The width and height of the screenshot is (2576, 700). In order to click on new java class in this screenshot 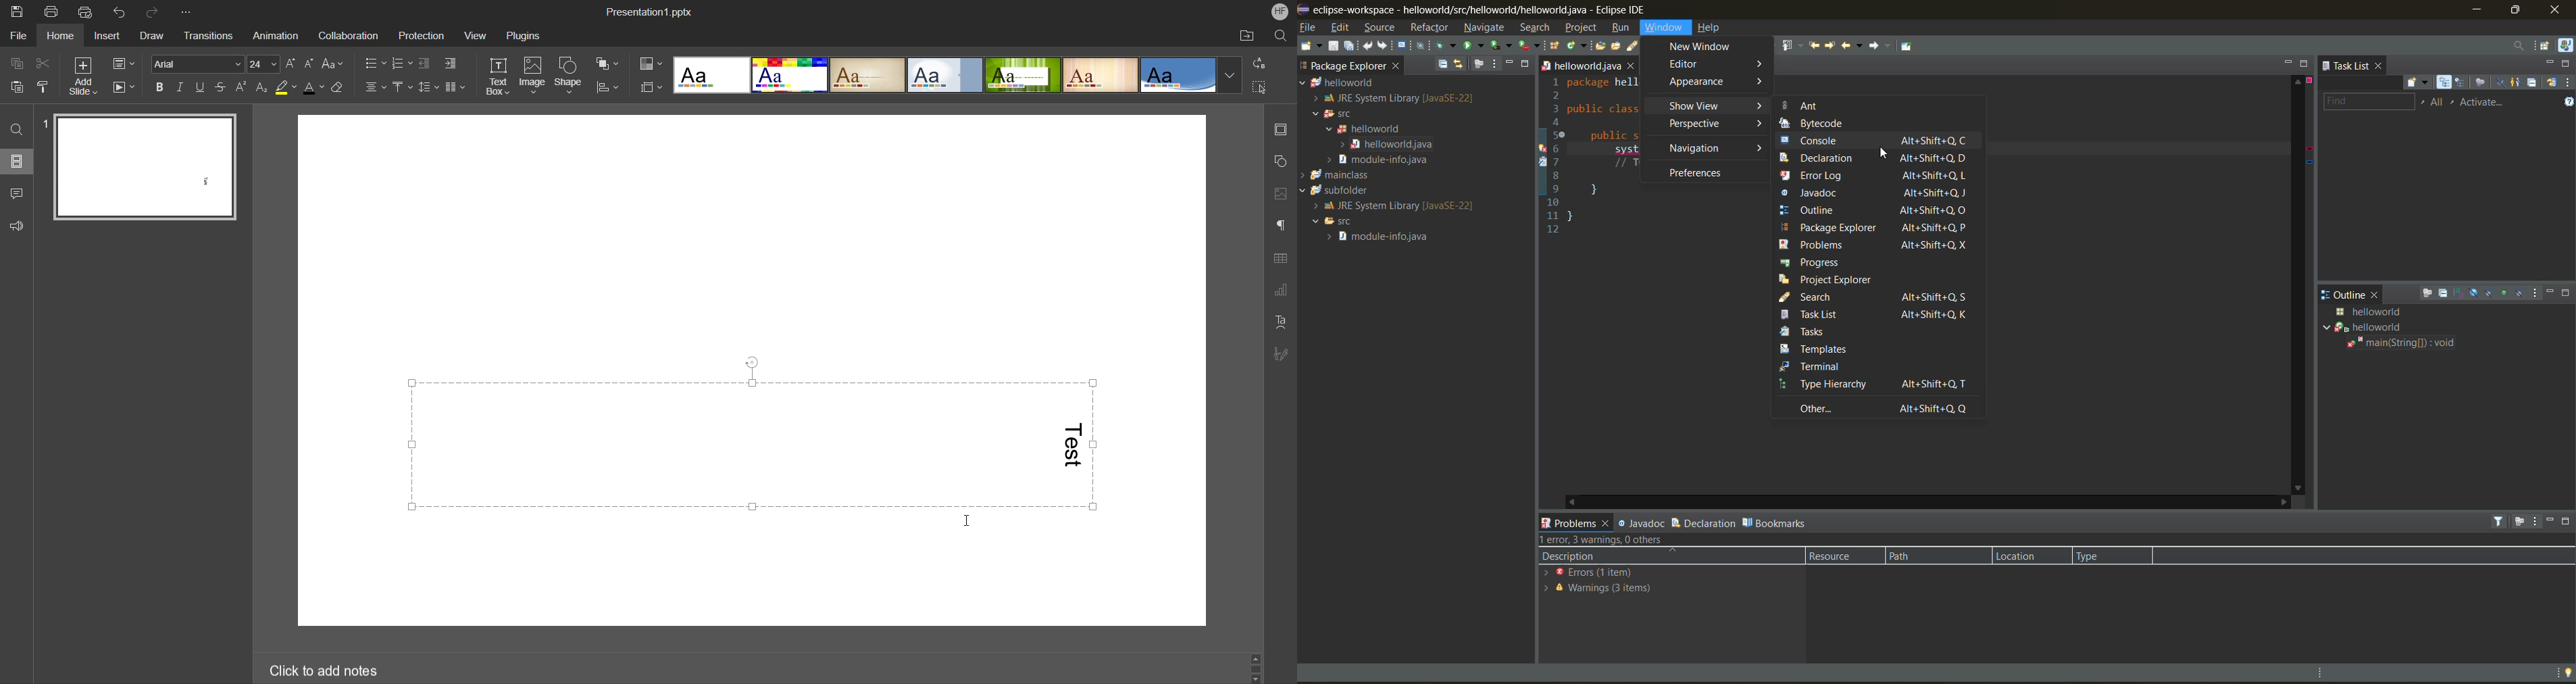, I will do `click(1577, 47)`.